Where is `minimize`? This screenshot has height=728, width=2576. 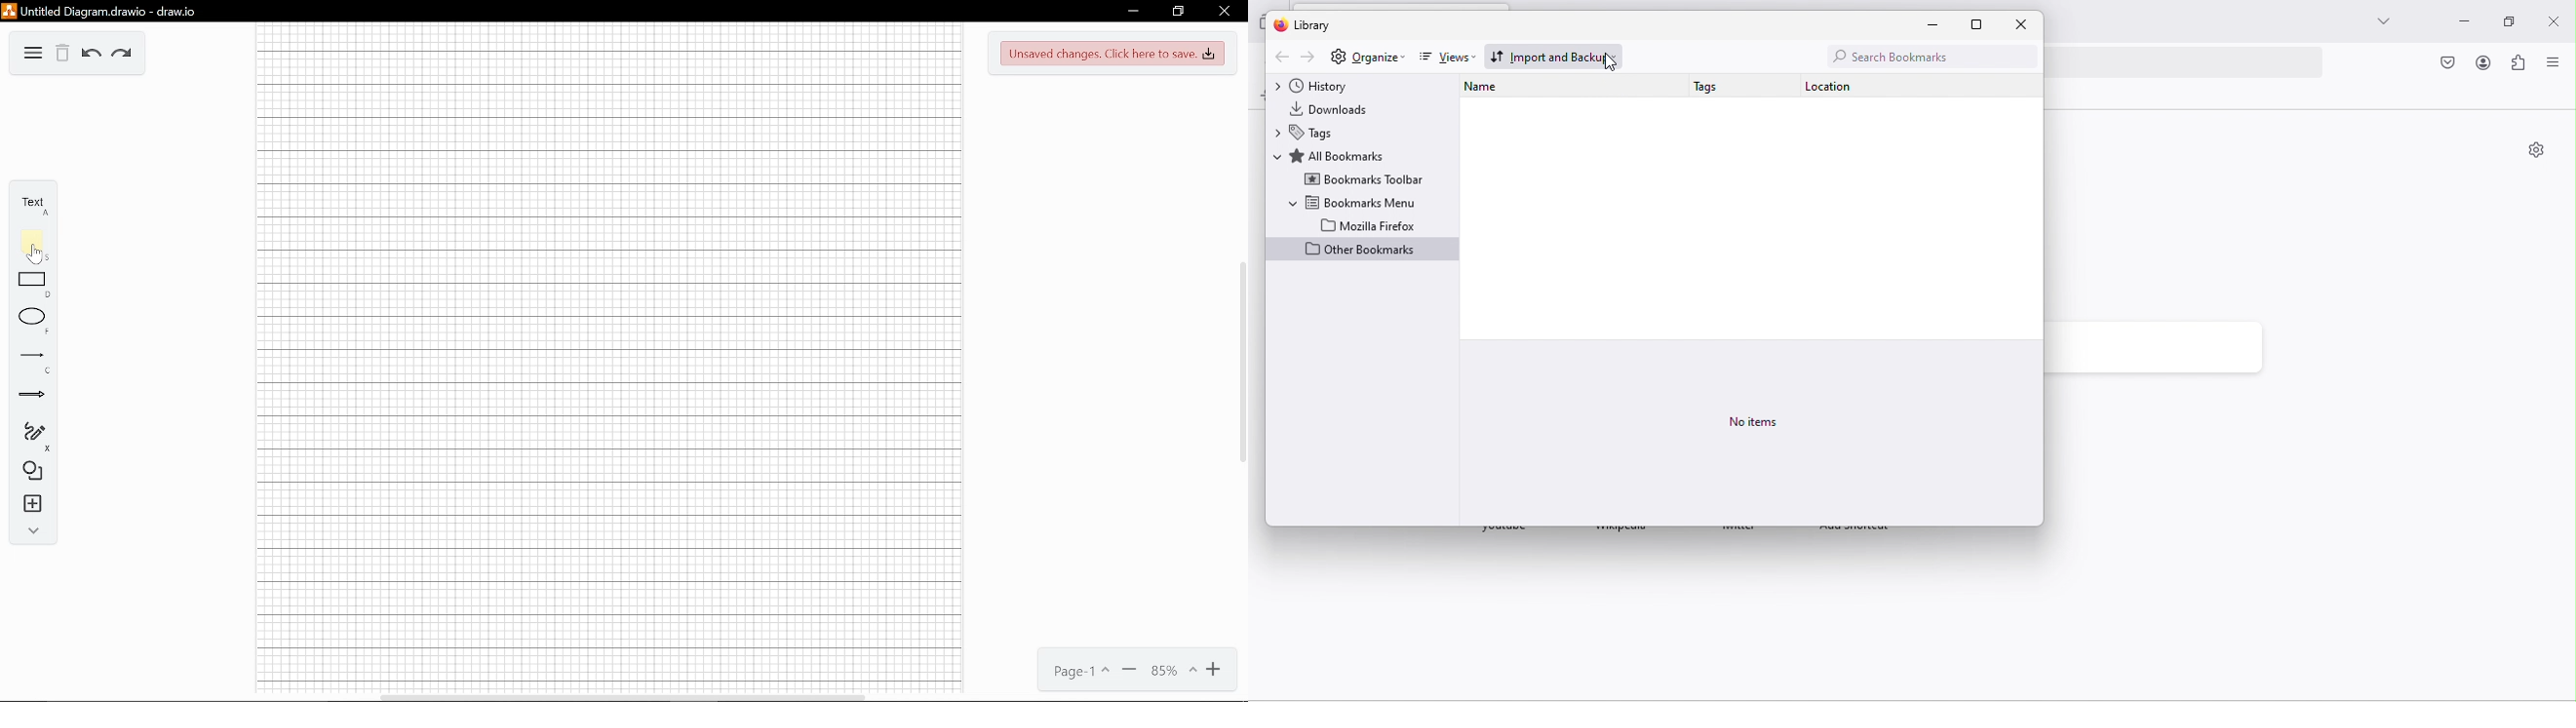
minimize is located at coordinates (2463, 22).